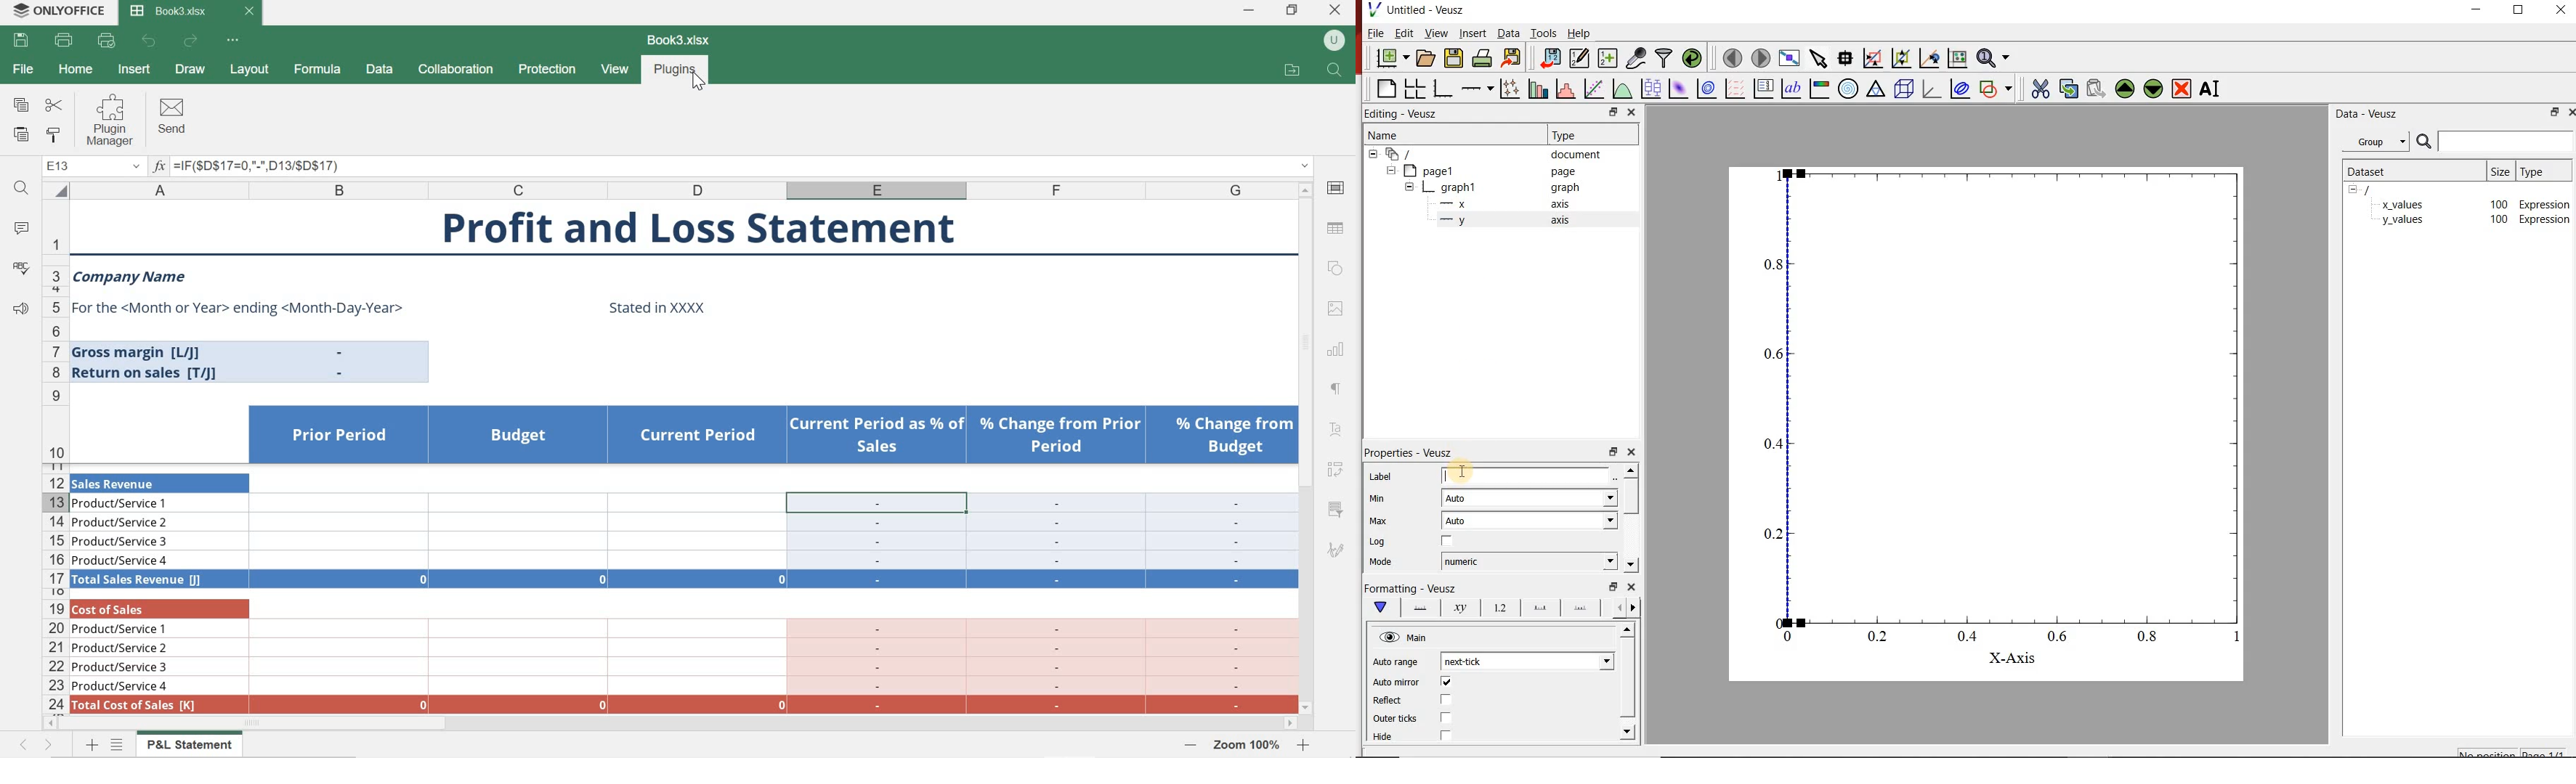 The image size is (2576, 784). I want to click on scrollbar, so click(1306, 447).